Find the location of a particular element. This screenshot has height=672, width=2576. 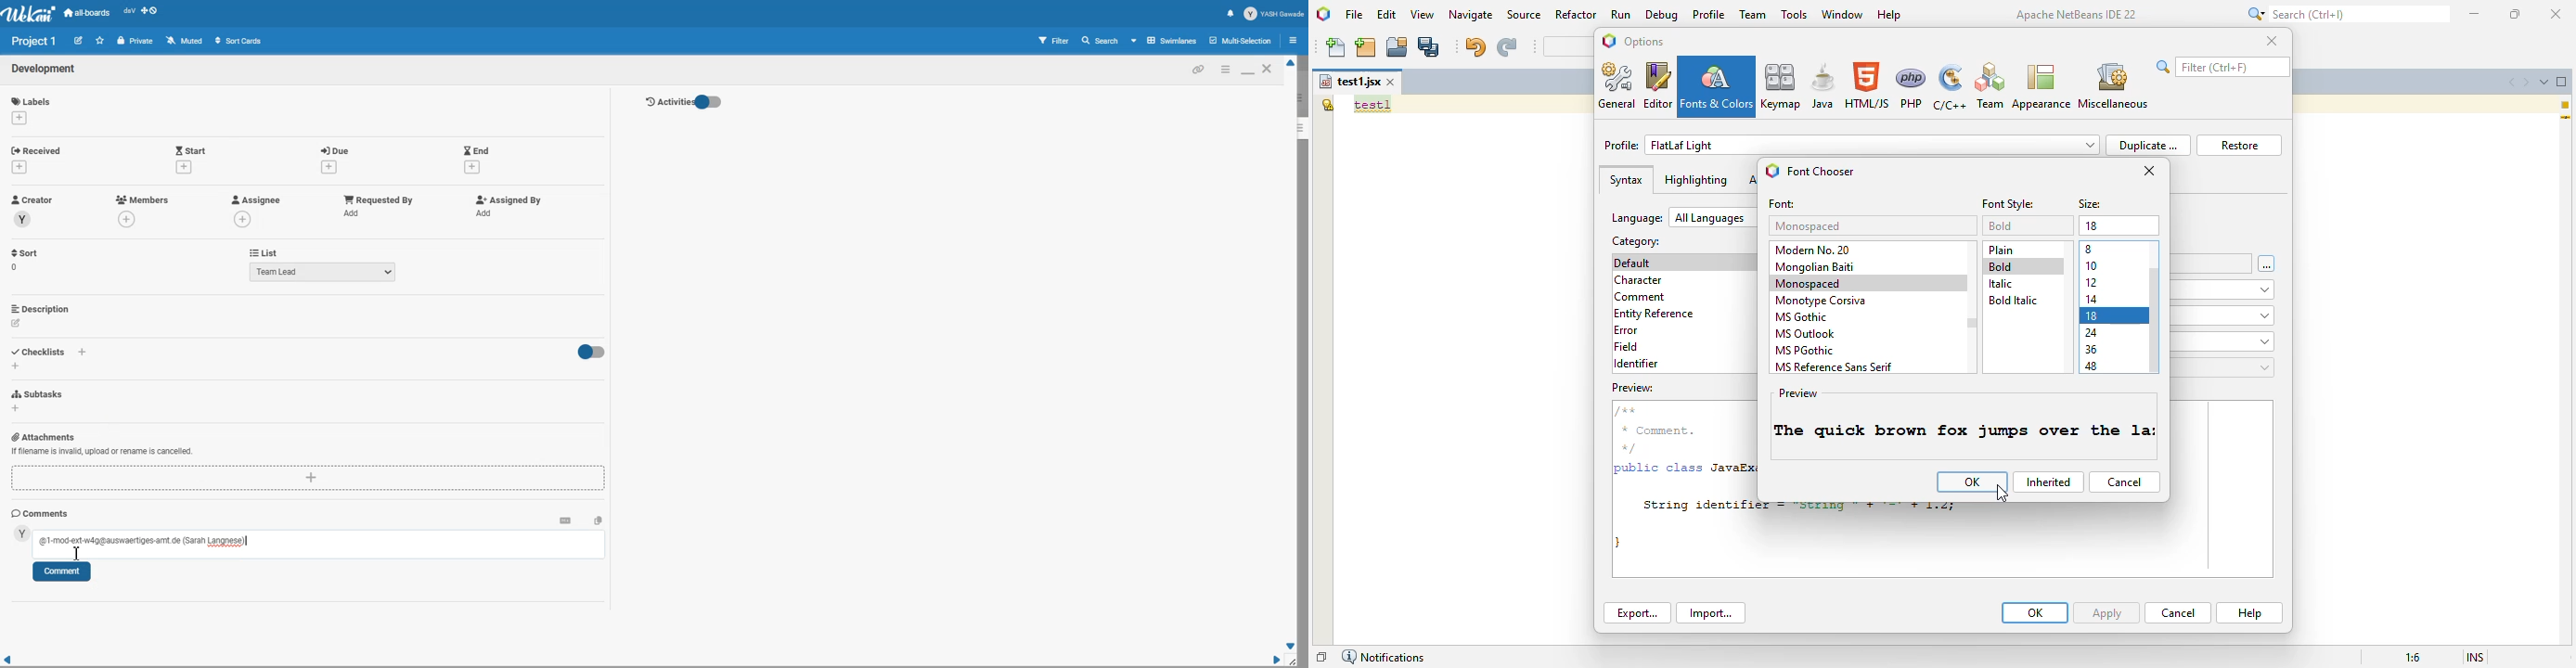

Add Assignee is located at coordinates (255, 200).